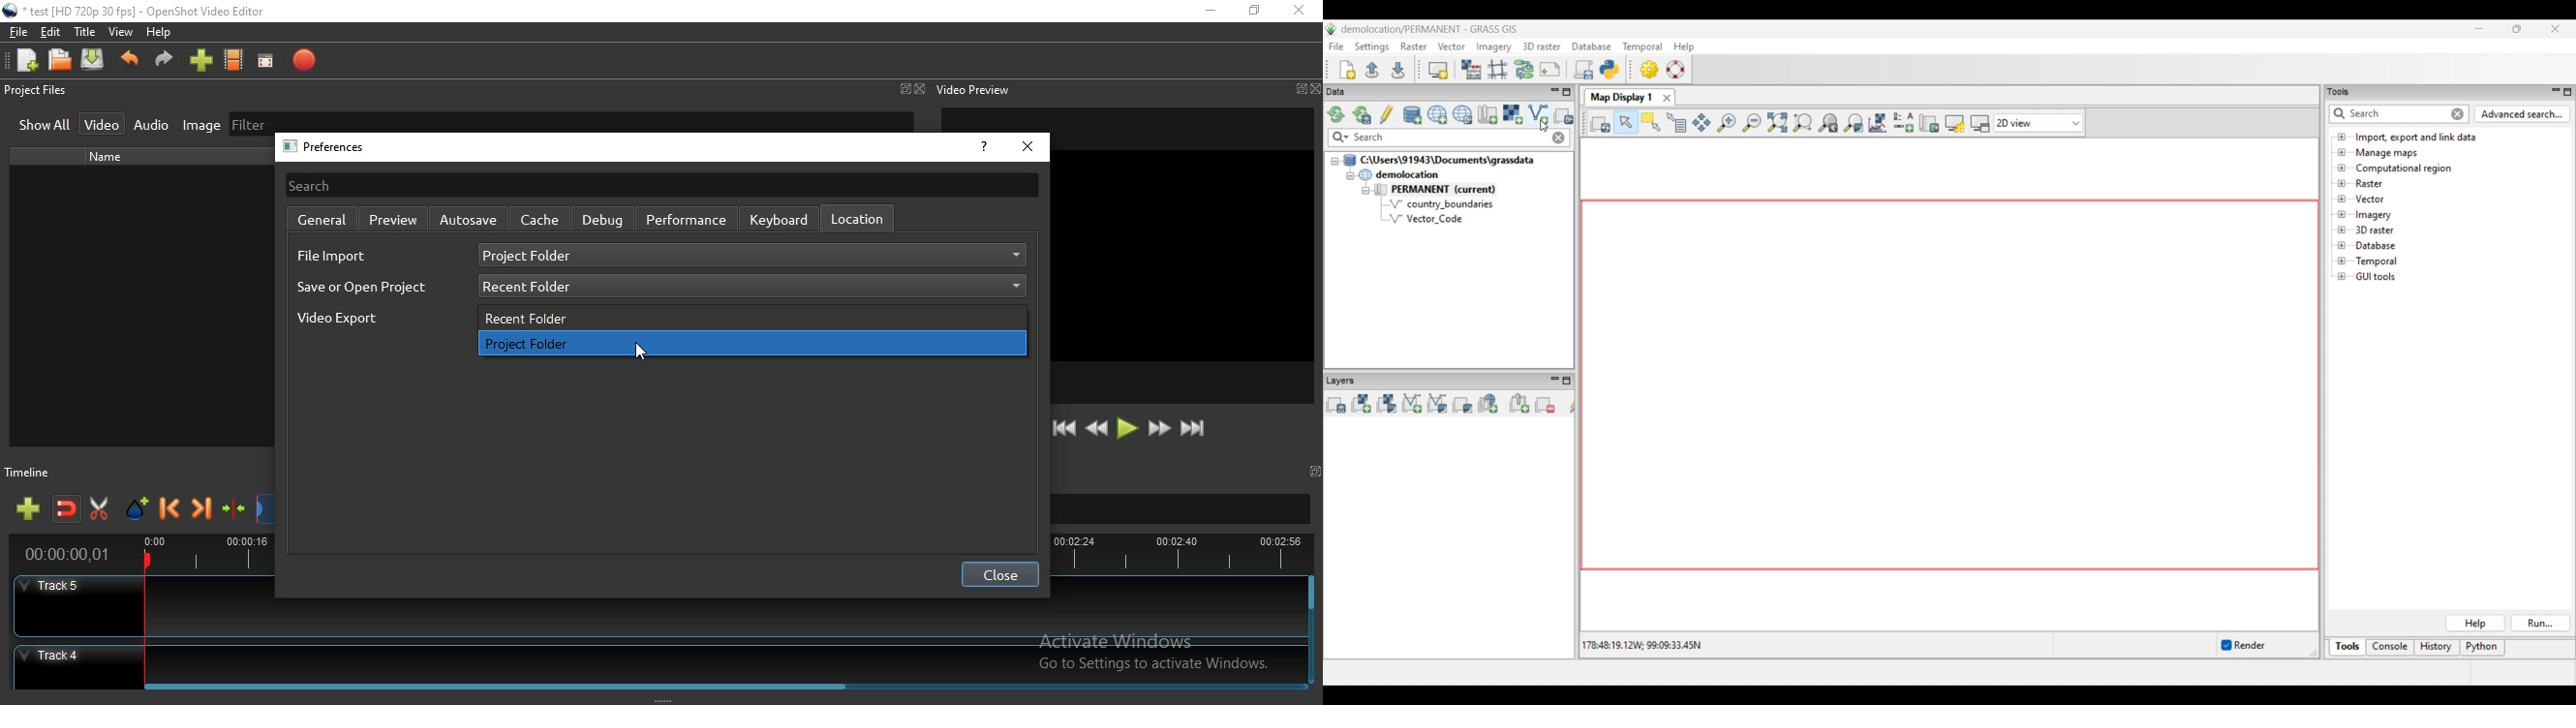  Describe the element at coordinates (973, 89) in the screenshot. I see `Video preview` at that location.